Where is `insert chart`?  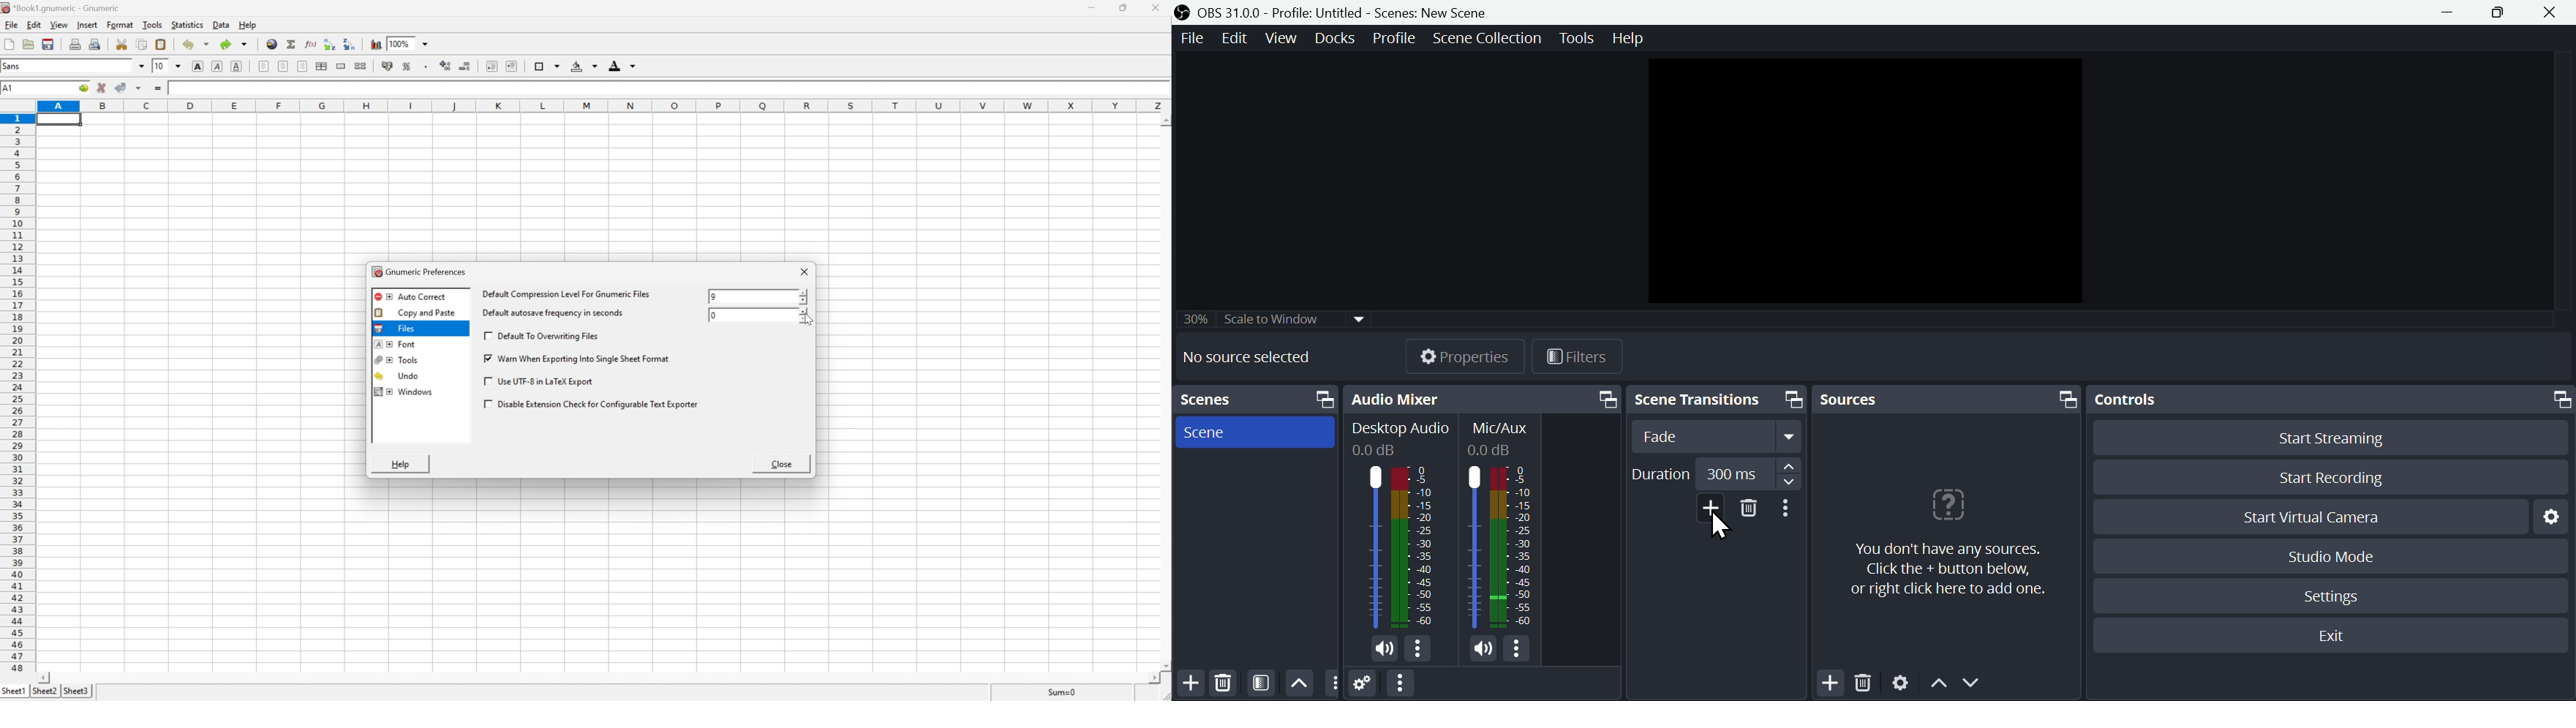
insert chart is located at coordinates (376, 44).